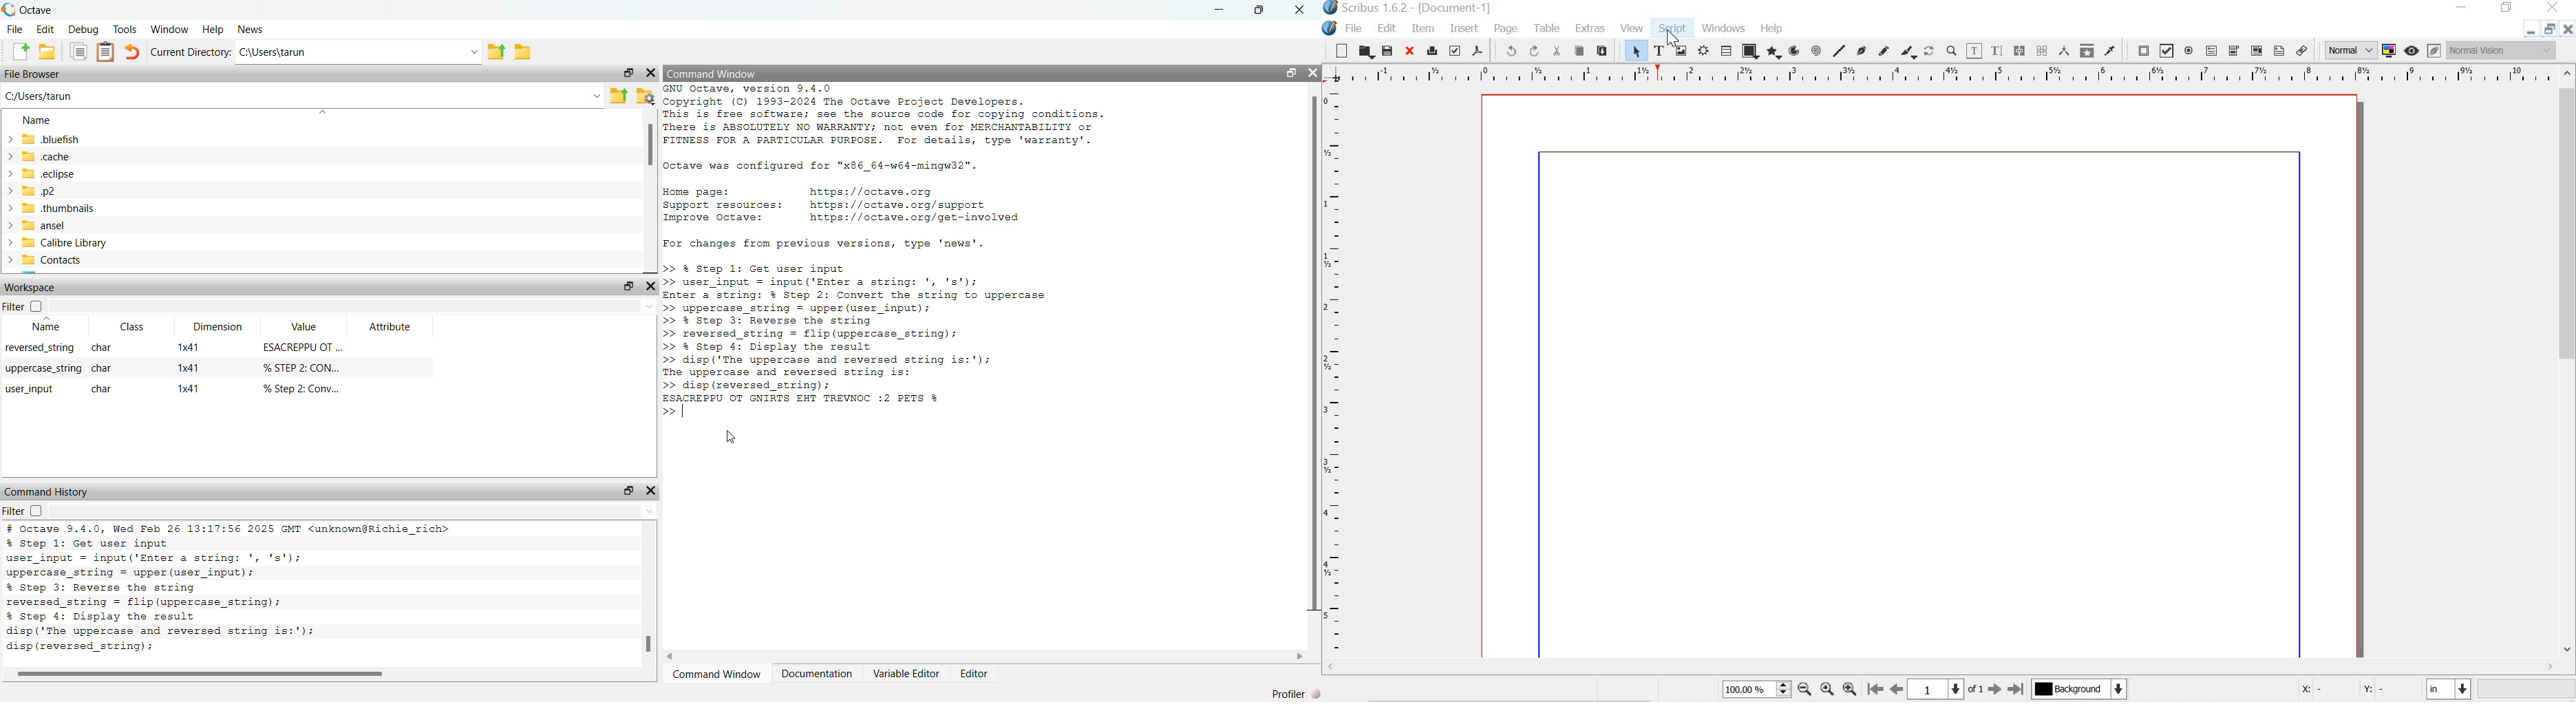 This screenshot has height=728, width=2576. What do you see at coordinates (1946, 688) in the screenshot?
I see `1 of 1` at bounding box center [1946, 688].